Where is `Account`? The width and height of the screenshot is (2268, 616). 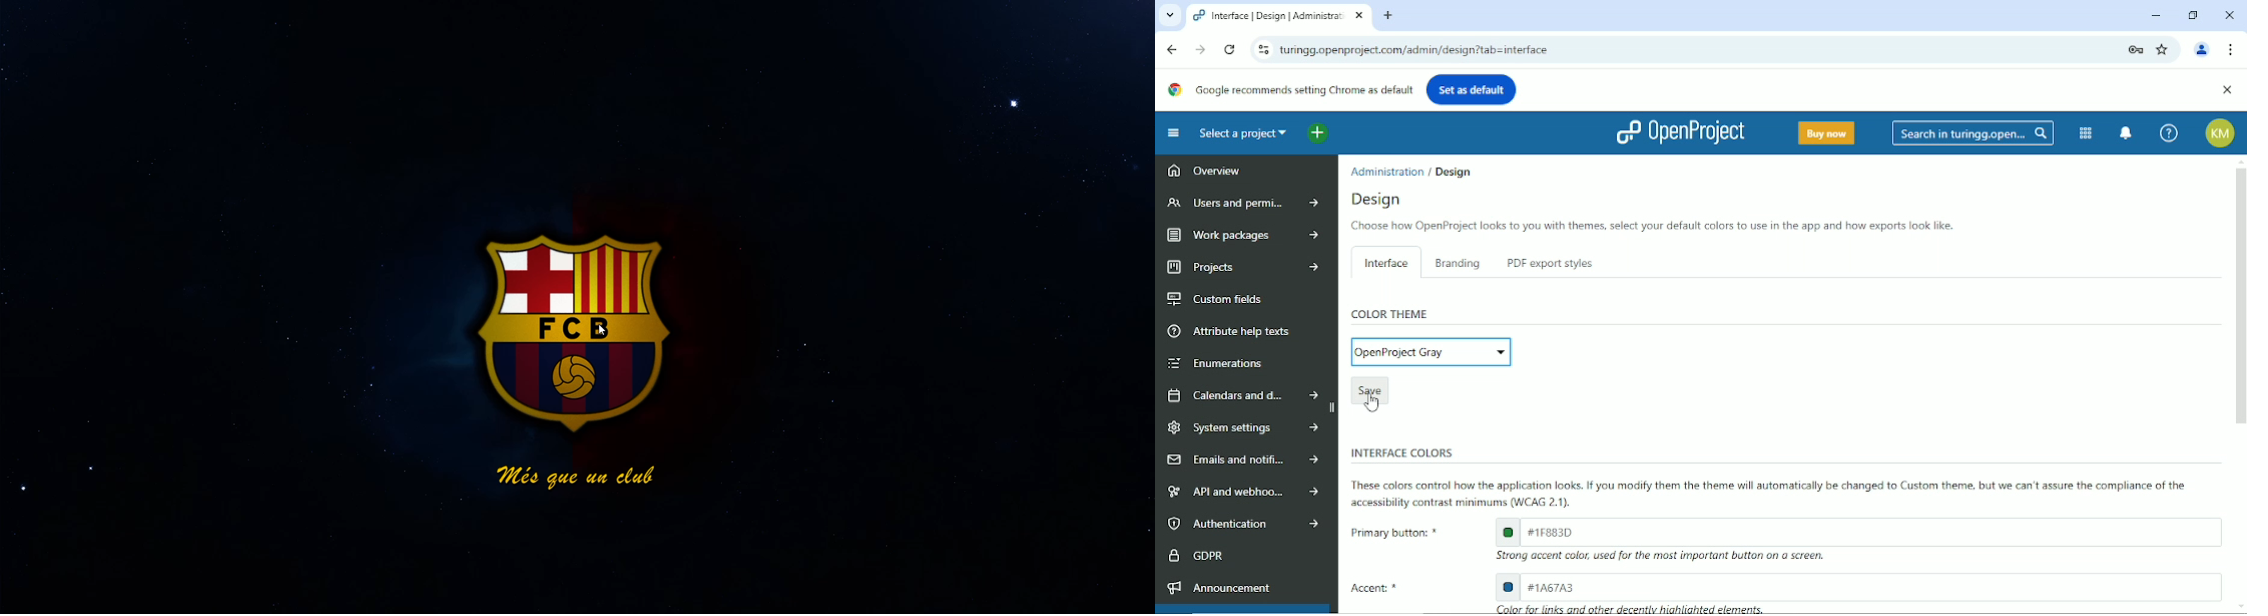 Account is located at coordinates (2203, 48).